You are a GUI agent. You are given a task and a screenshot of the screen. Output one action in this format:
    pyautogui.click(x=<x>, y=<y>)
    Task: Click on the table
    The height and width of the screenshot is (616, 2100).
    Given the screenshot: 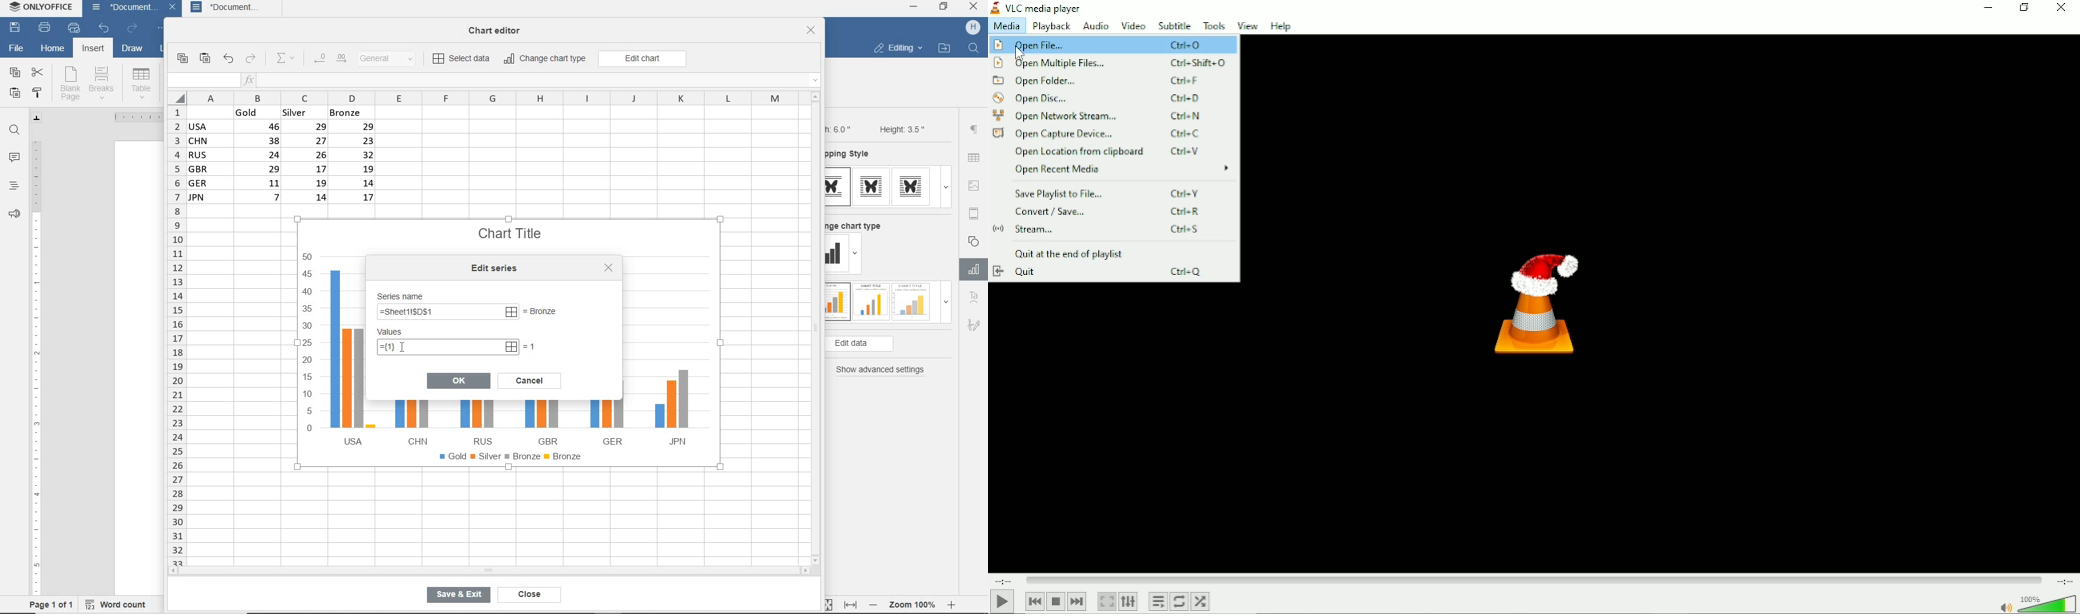 What is the action you would take?
    pyautogui.click(x=975, y=159)
    